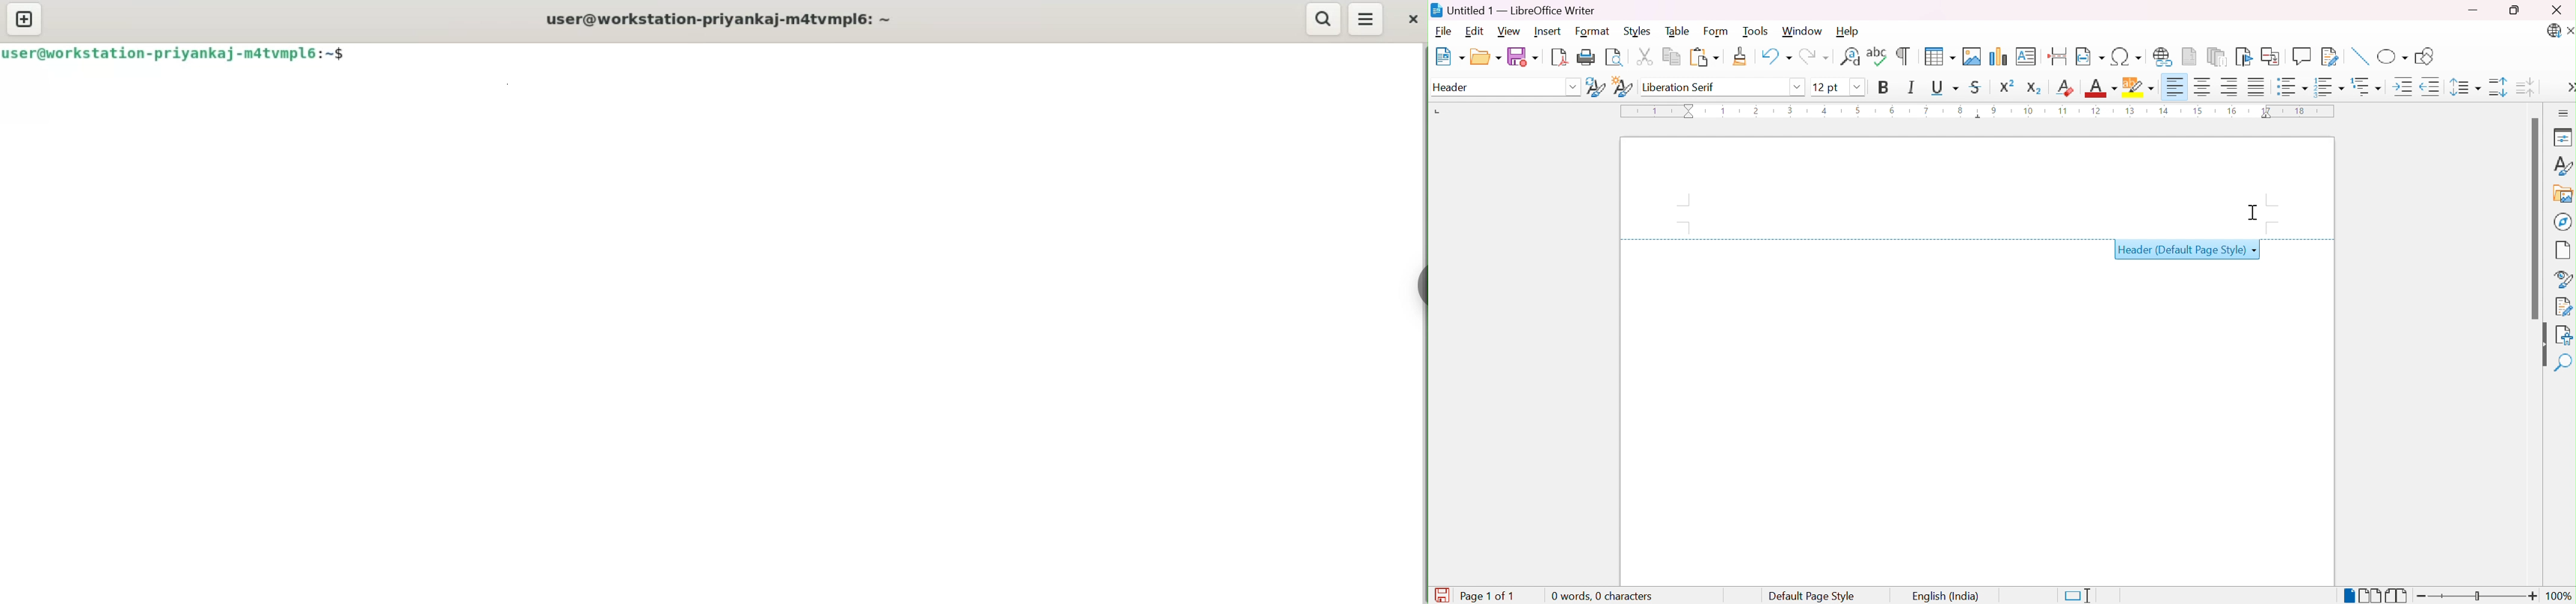  What do you see at coordinates (2393, 58) in the screenshot?
I see `Basic shapes` at bounding box center [2393, 58].